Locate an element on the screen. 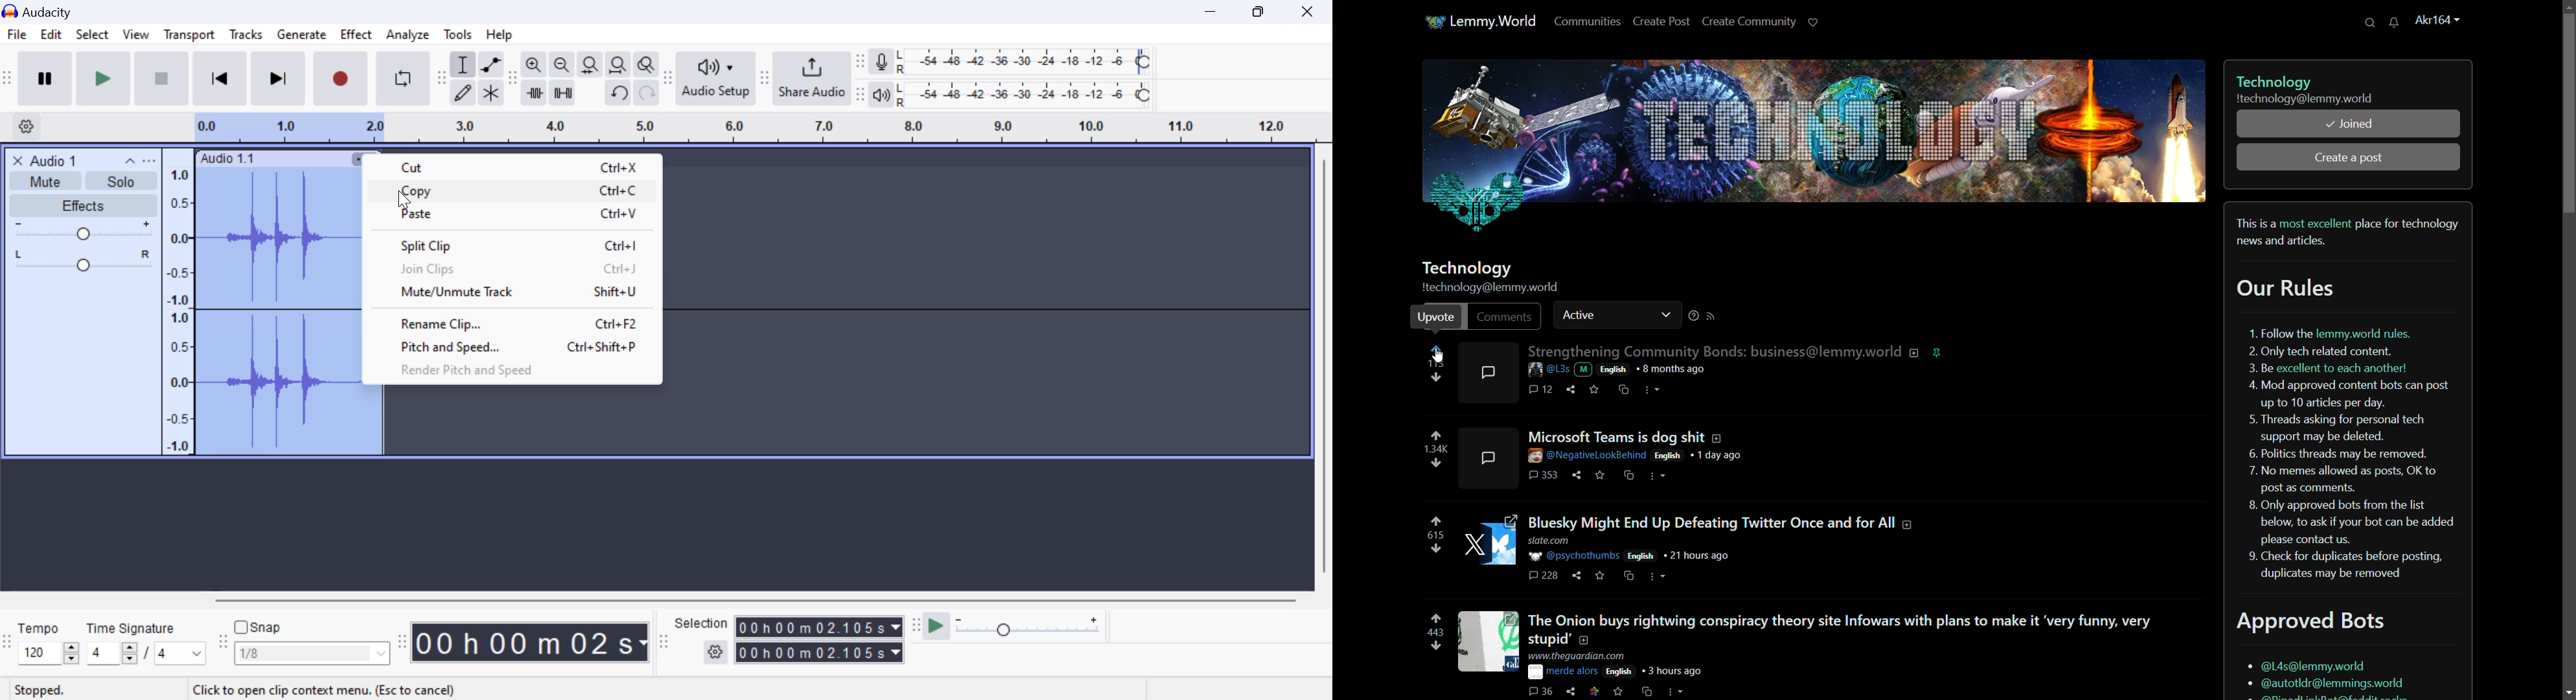  Max time signature options is located at coordinates (180, 654).